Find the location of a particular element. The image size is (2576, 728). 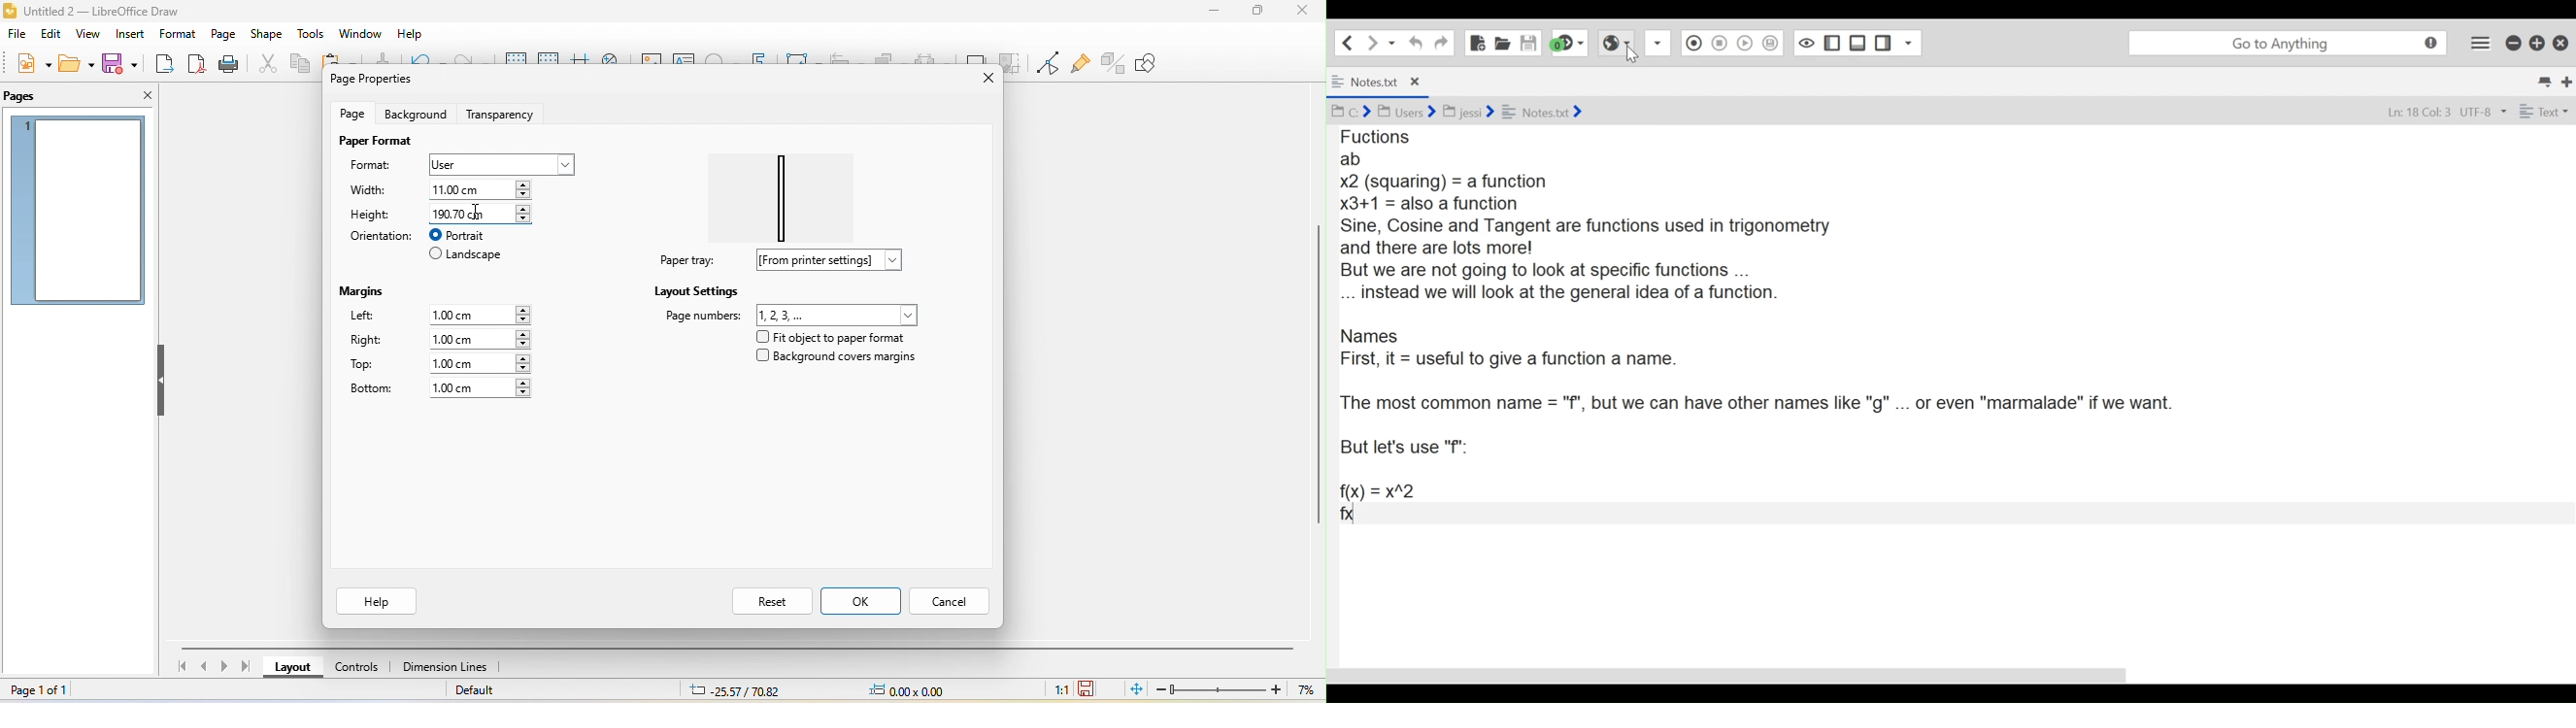

file is located at coordinates (17, 36).